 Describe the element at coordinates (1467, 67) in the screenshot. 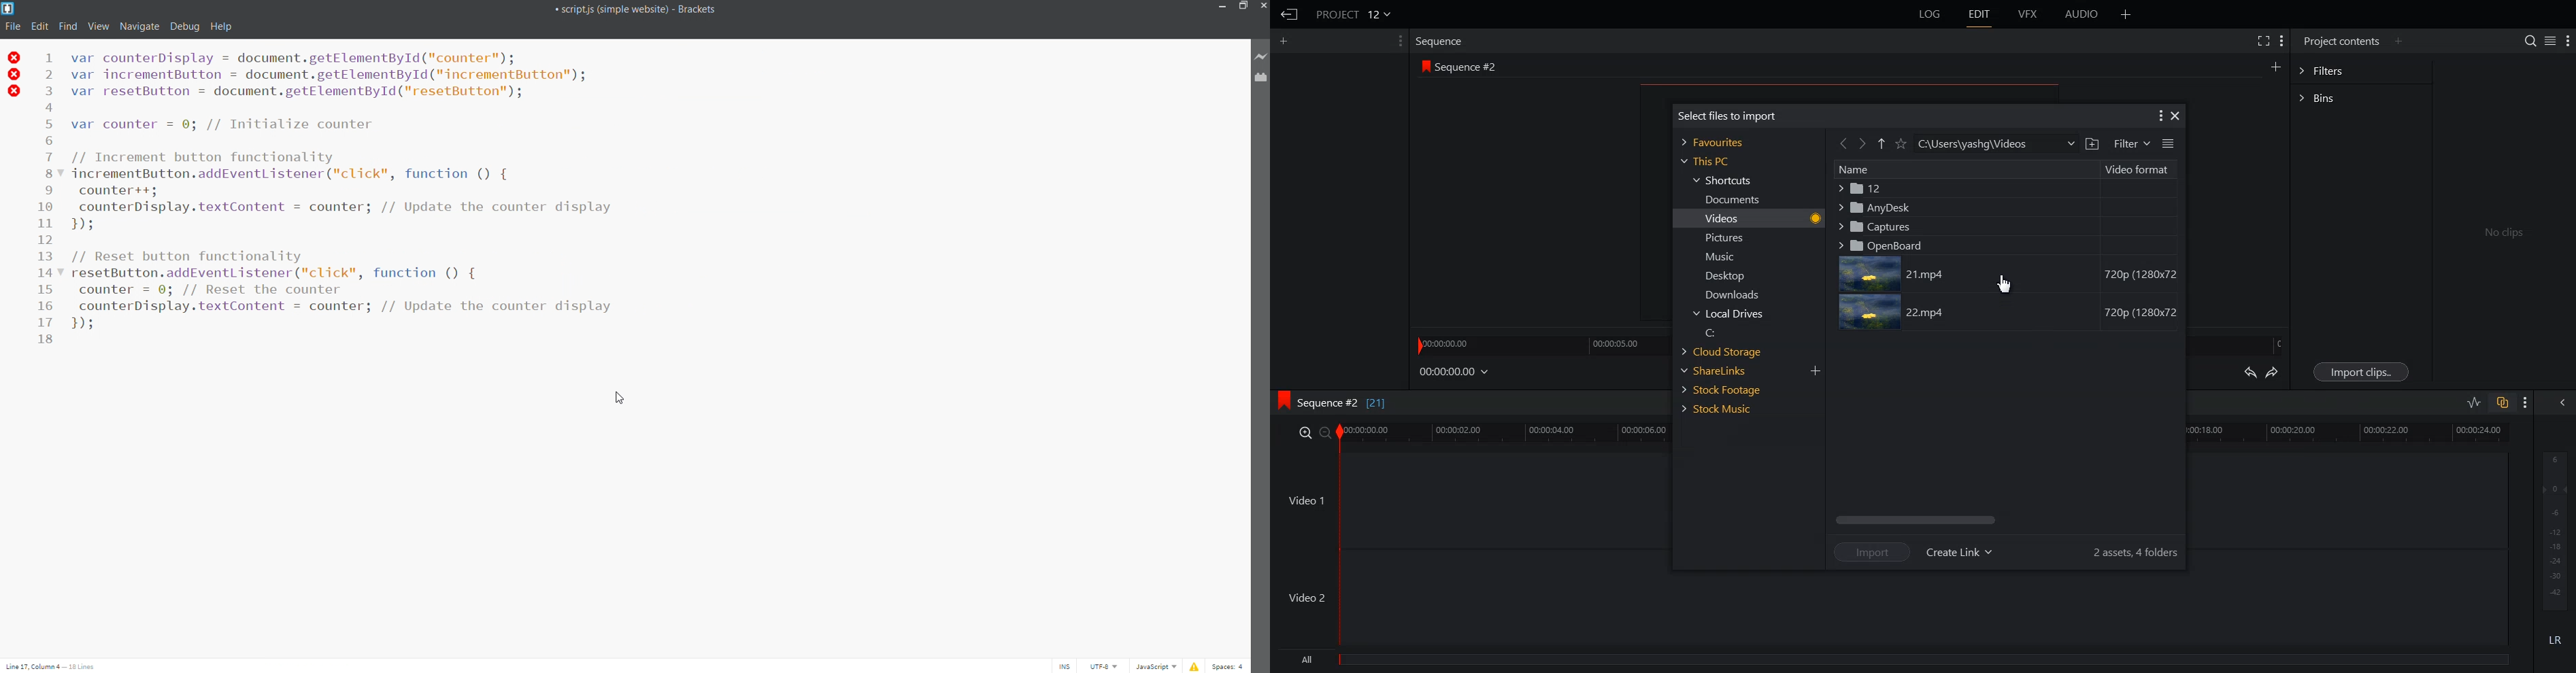

I see `Sequence #2` at that location.